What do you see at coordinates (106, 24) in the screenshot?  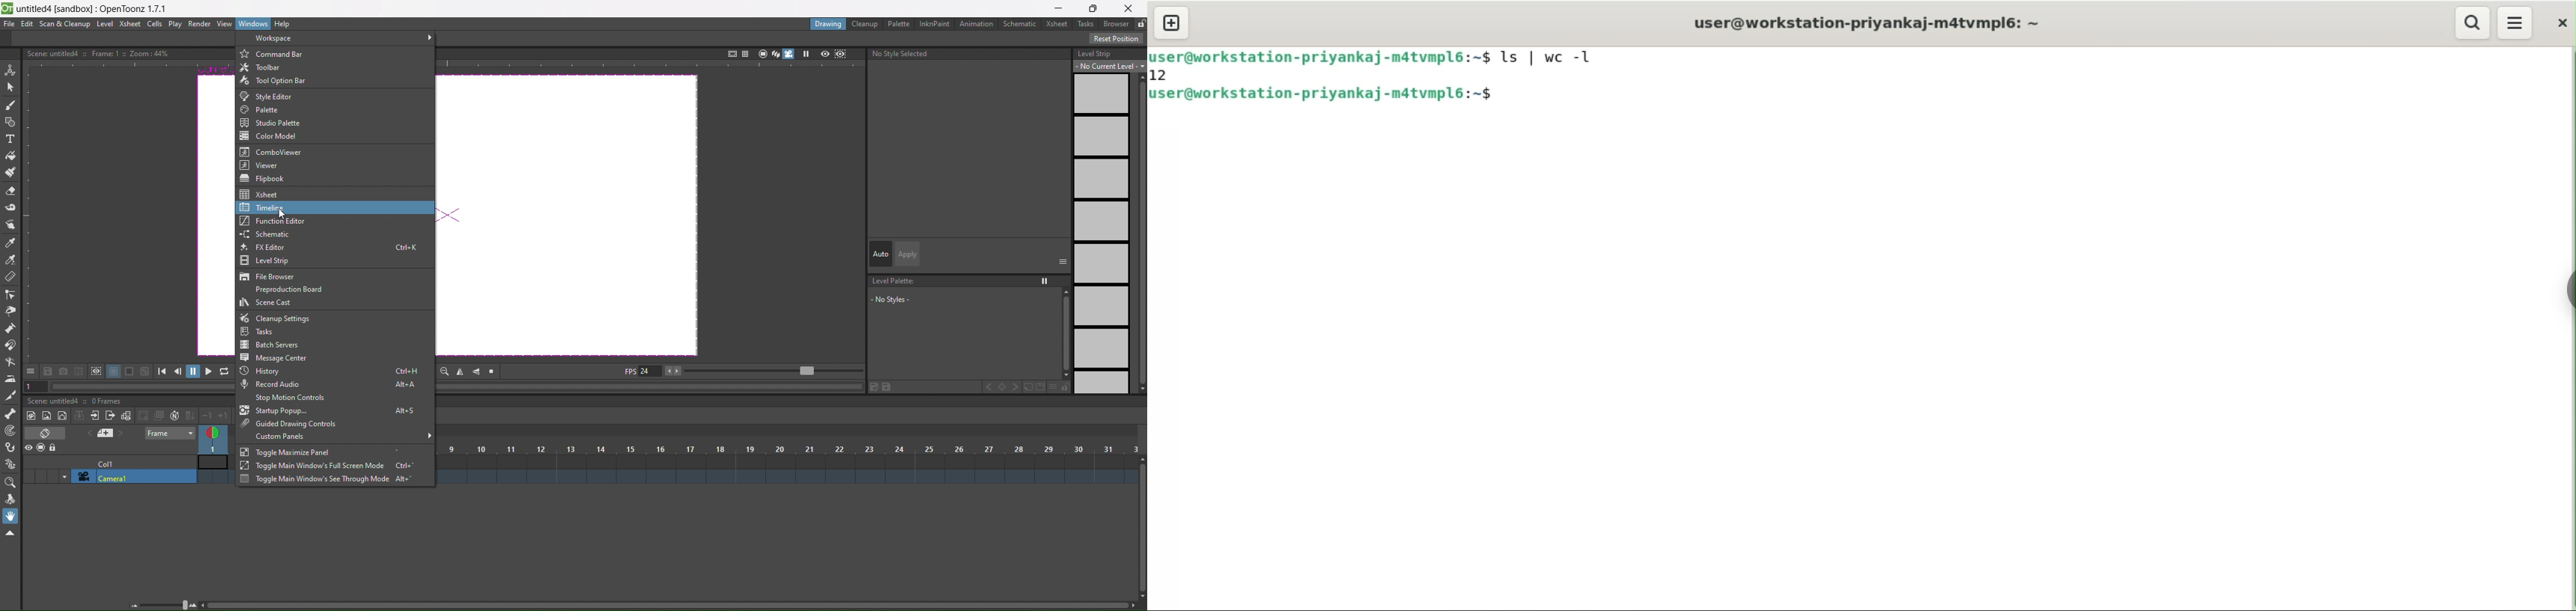 I see `level` at bounding box center [106, 24].